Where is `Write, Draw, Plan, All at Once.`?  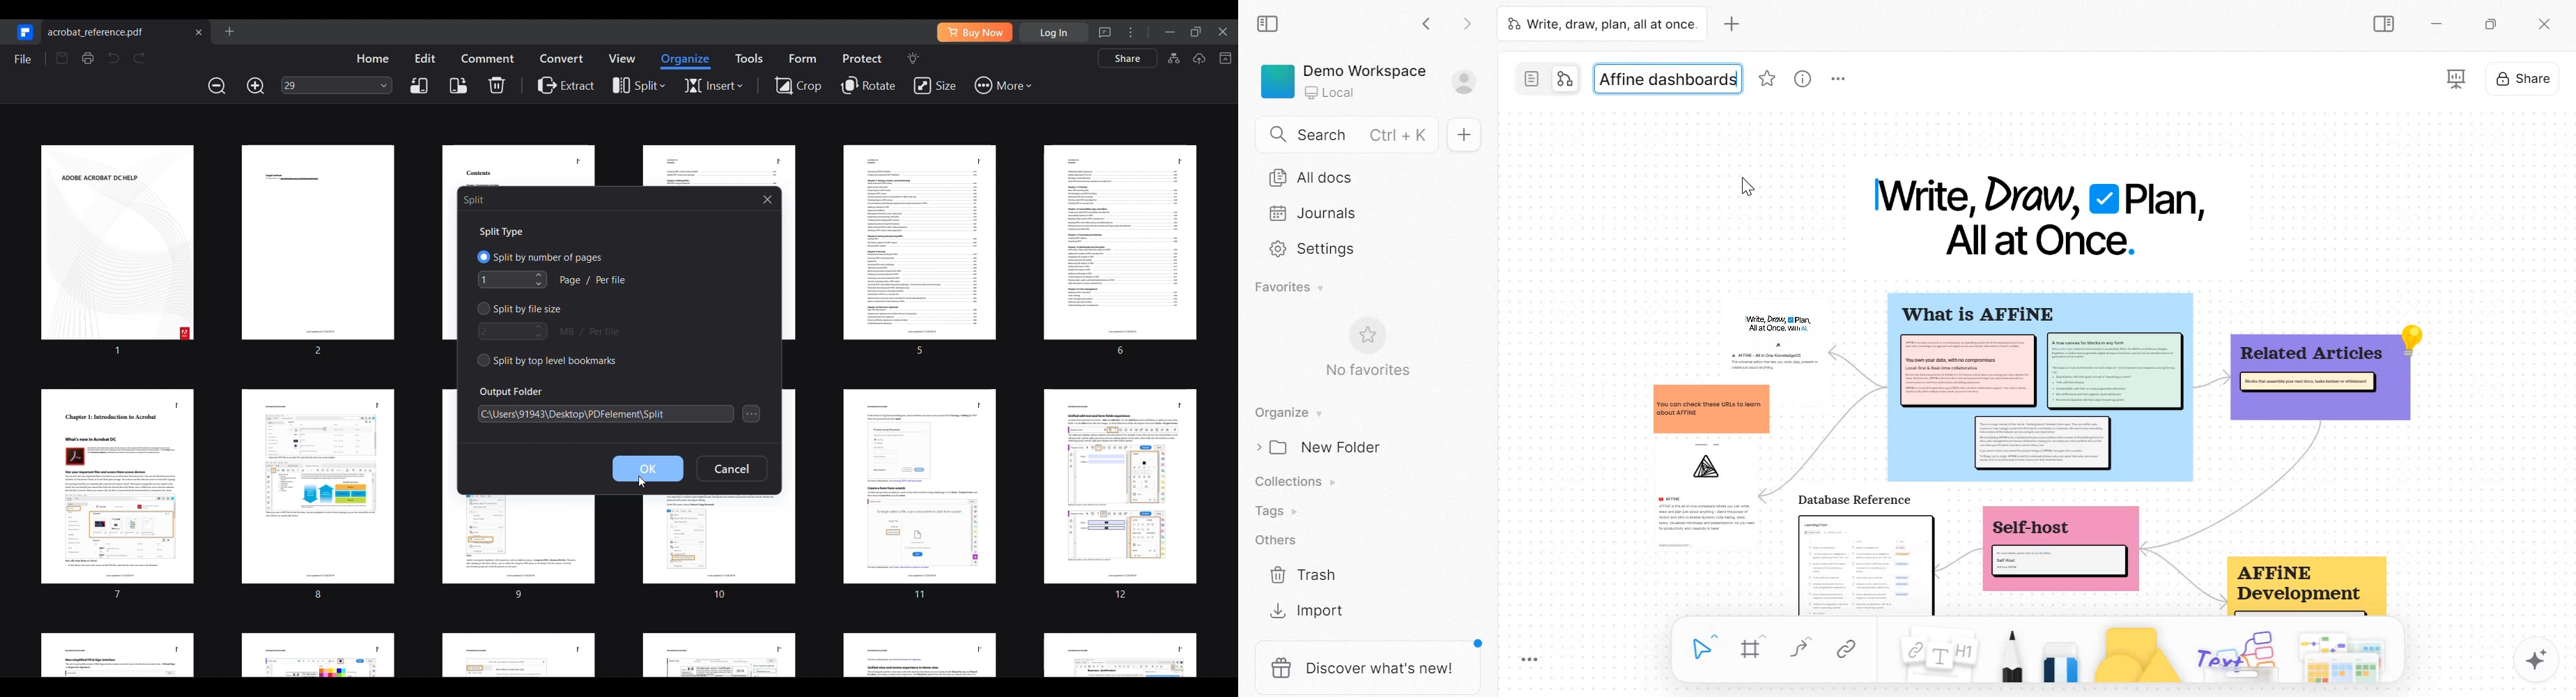
Write, Draw, Plan, All at Once. is located at coordinates (2042, 216).